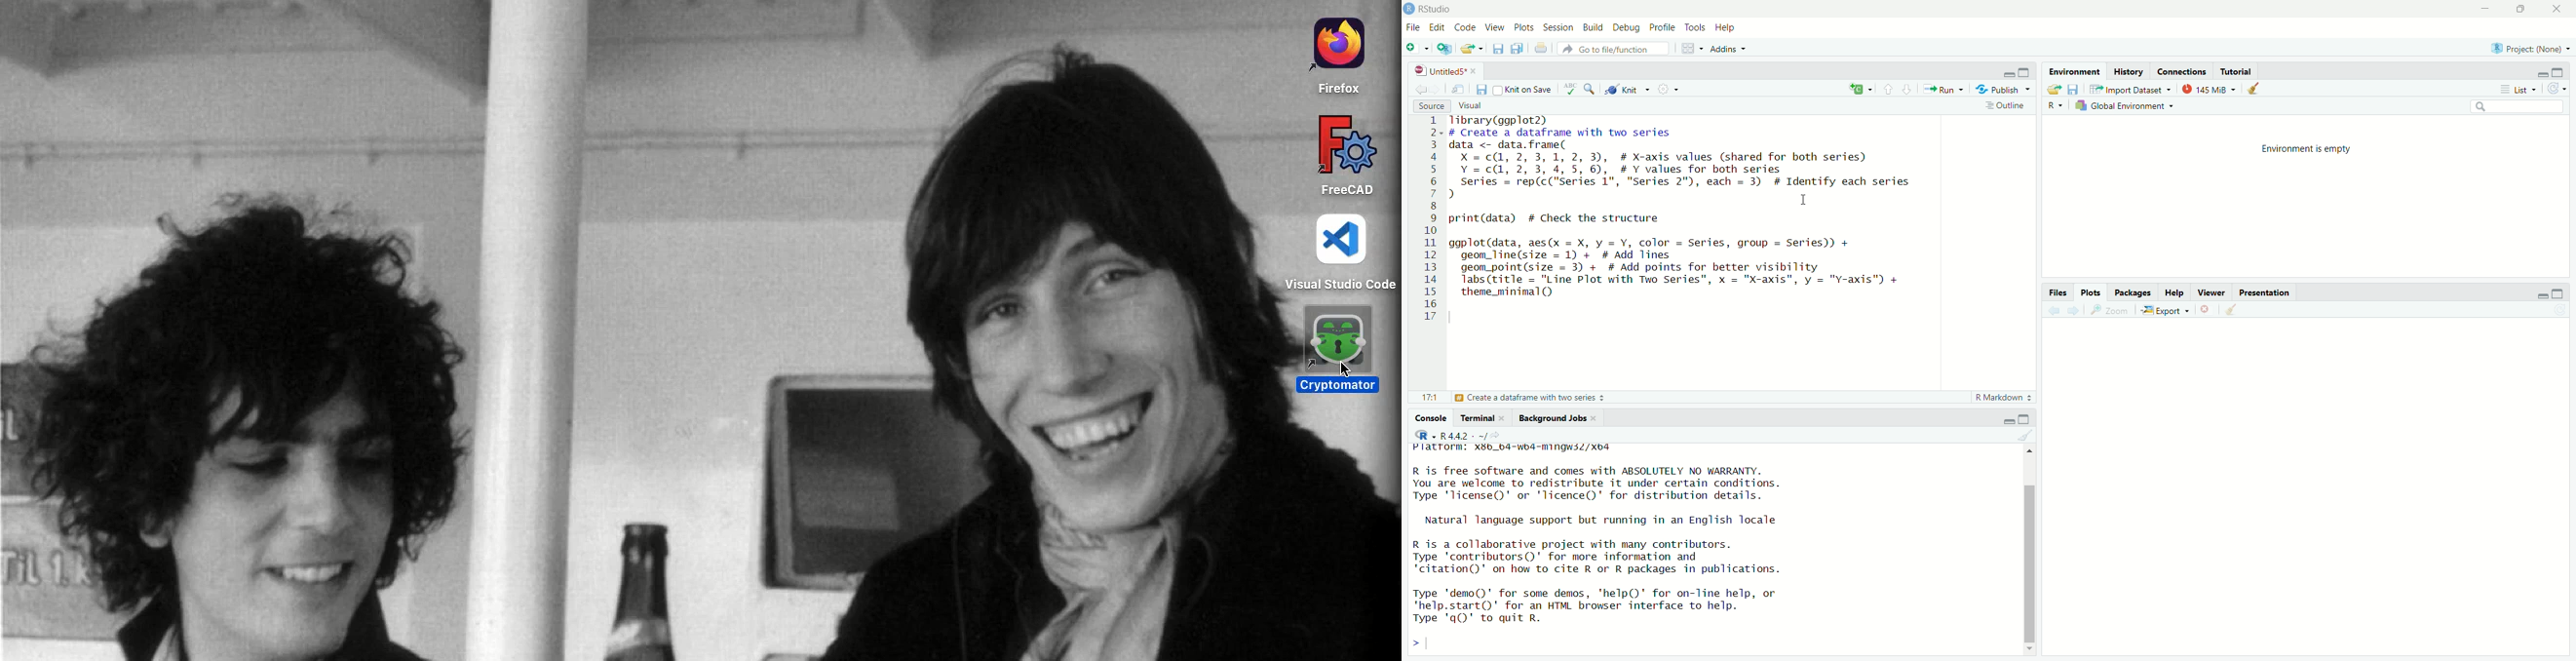 This screenshot has width=2576, height=672. Describe the element at coordinates (1889, 89) in the screenshot. I see `Go to previous section/chunk` at that location.